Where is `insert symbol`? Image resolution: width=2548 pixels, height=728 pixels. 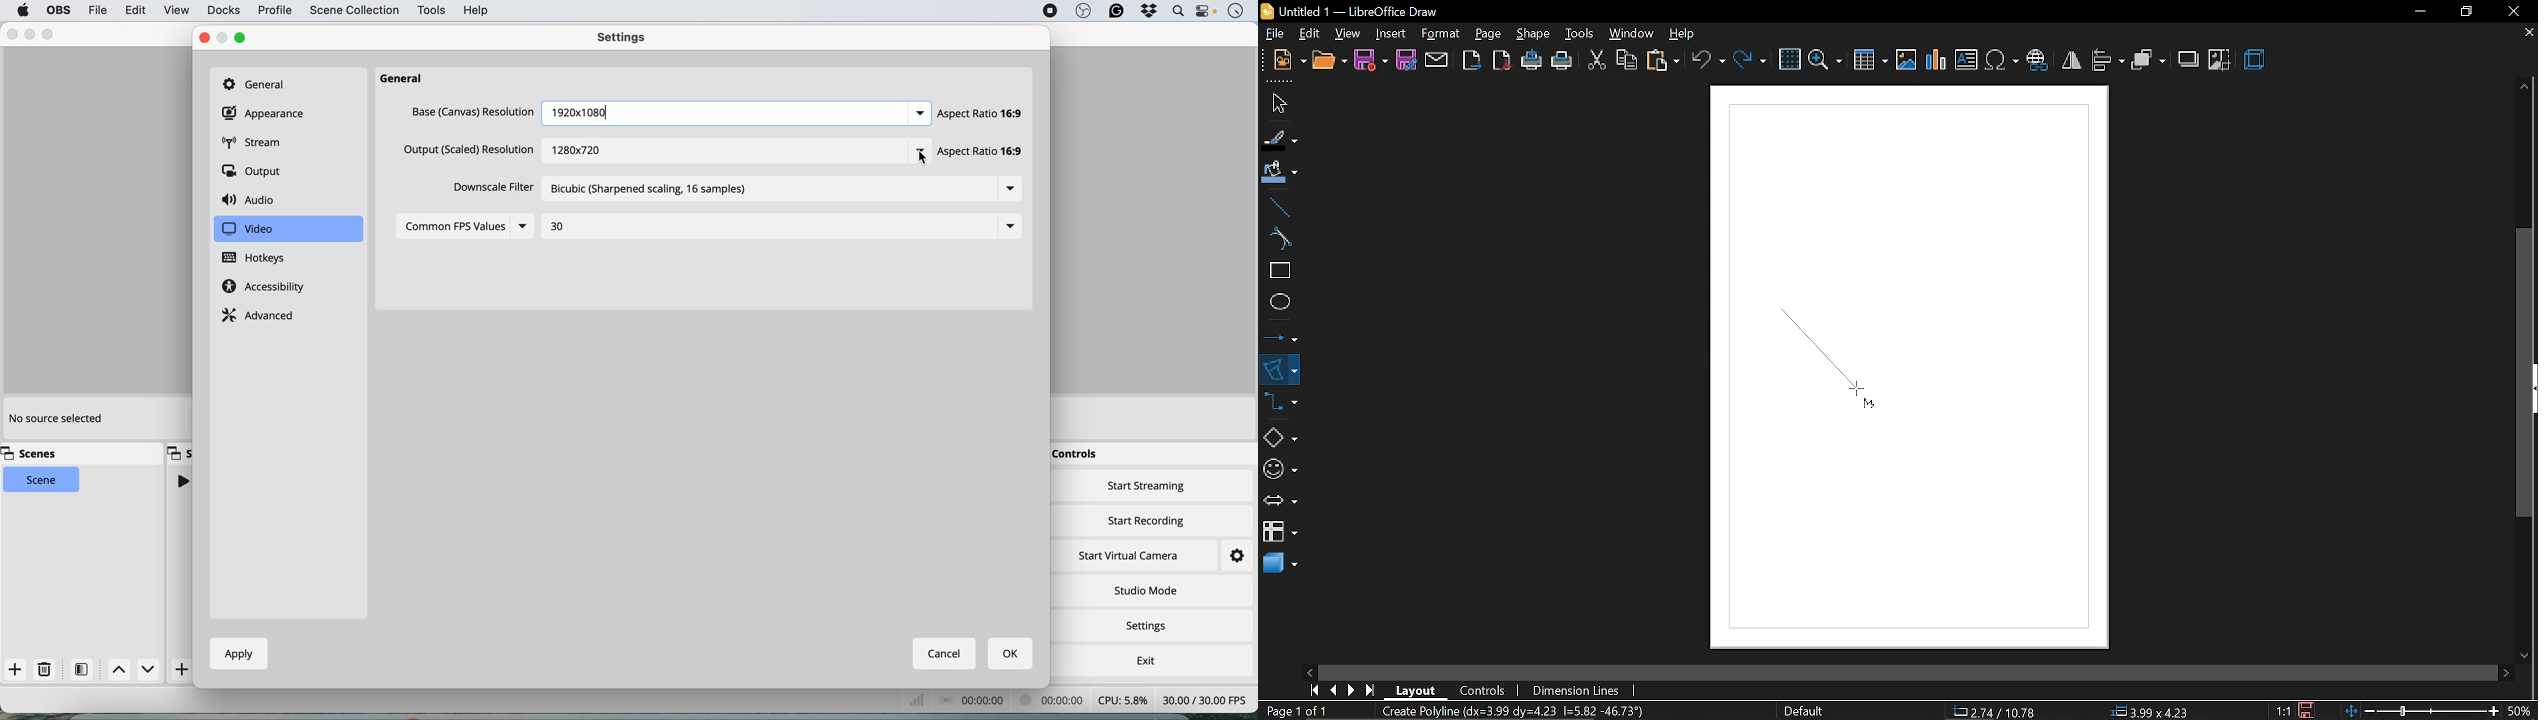
insert symbol is located at coordinates (2001, 60).